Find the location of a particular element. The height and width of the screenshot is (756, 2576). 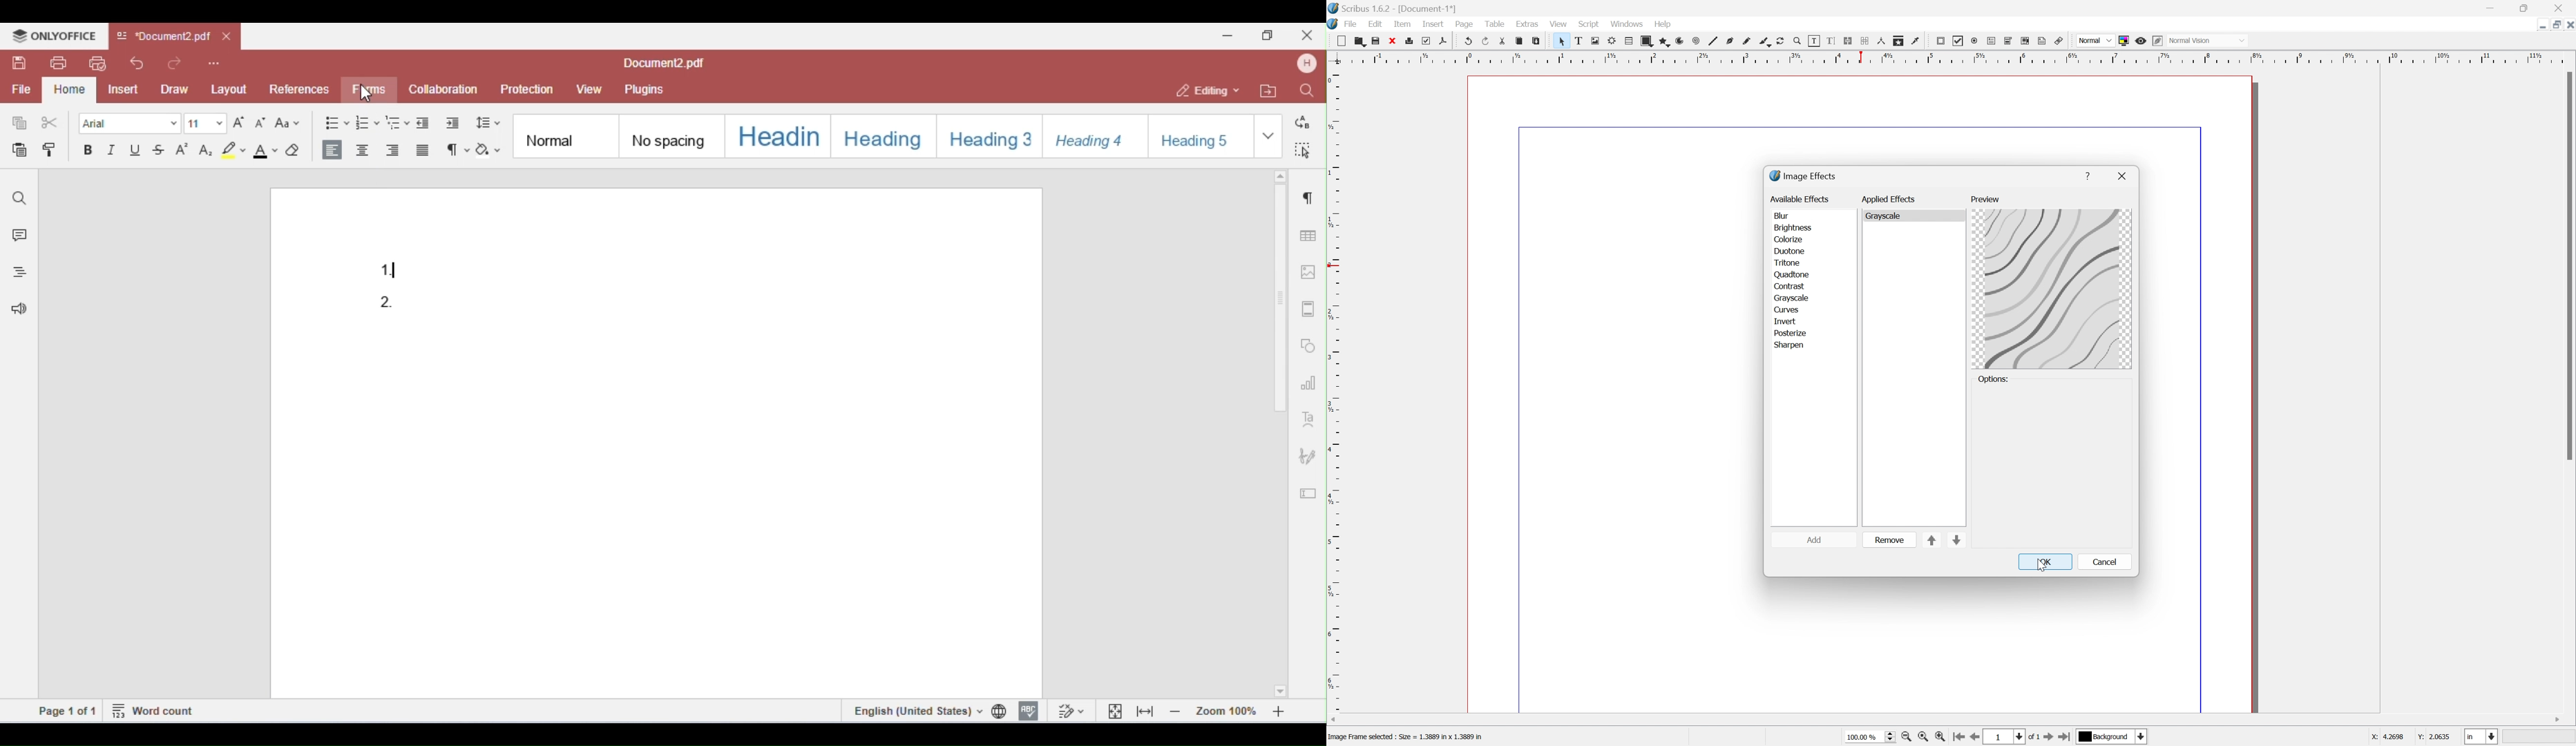

PDF check box is located at coordinates (1961, 41).